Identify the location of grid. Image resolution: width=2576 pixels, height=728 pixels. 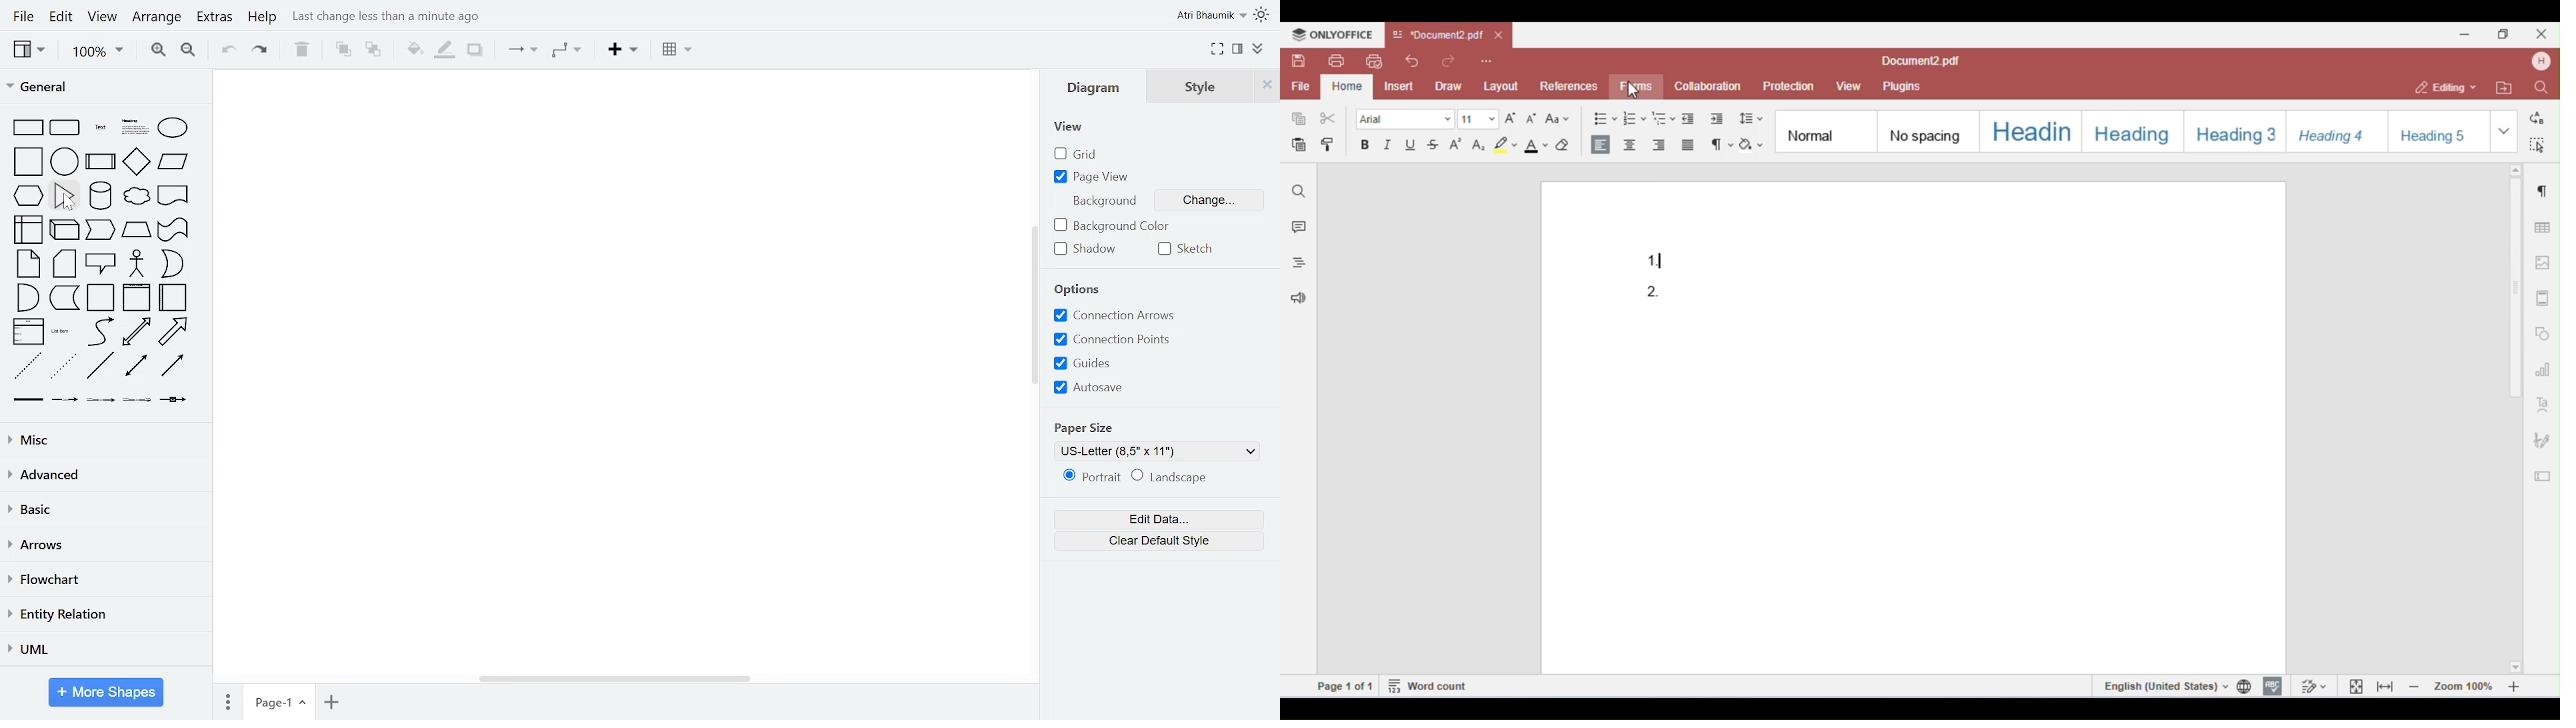
(1078, 151).